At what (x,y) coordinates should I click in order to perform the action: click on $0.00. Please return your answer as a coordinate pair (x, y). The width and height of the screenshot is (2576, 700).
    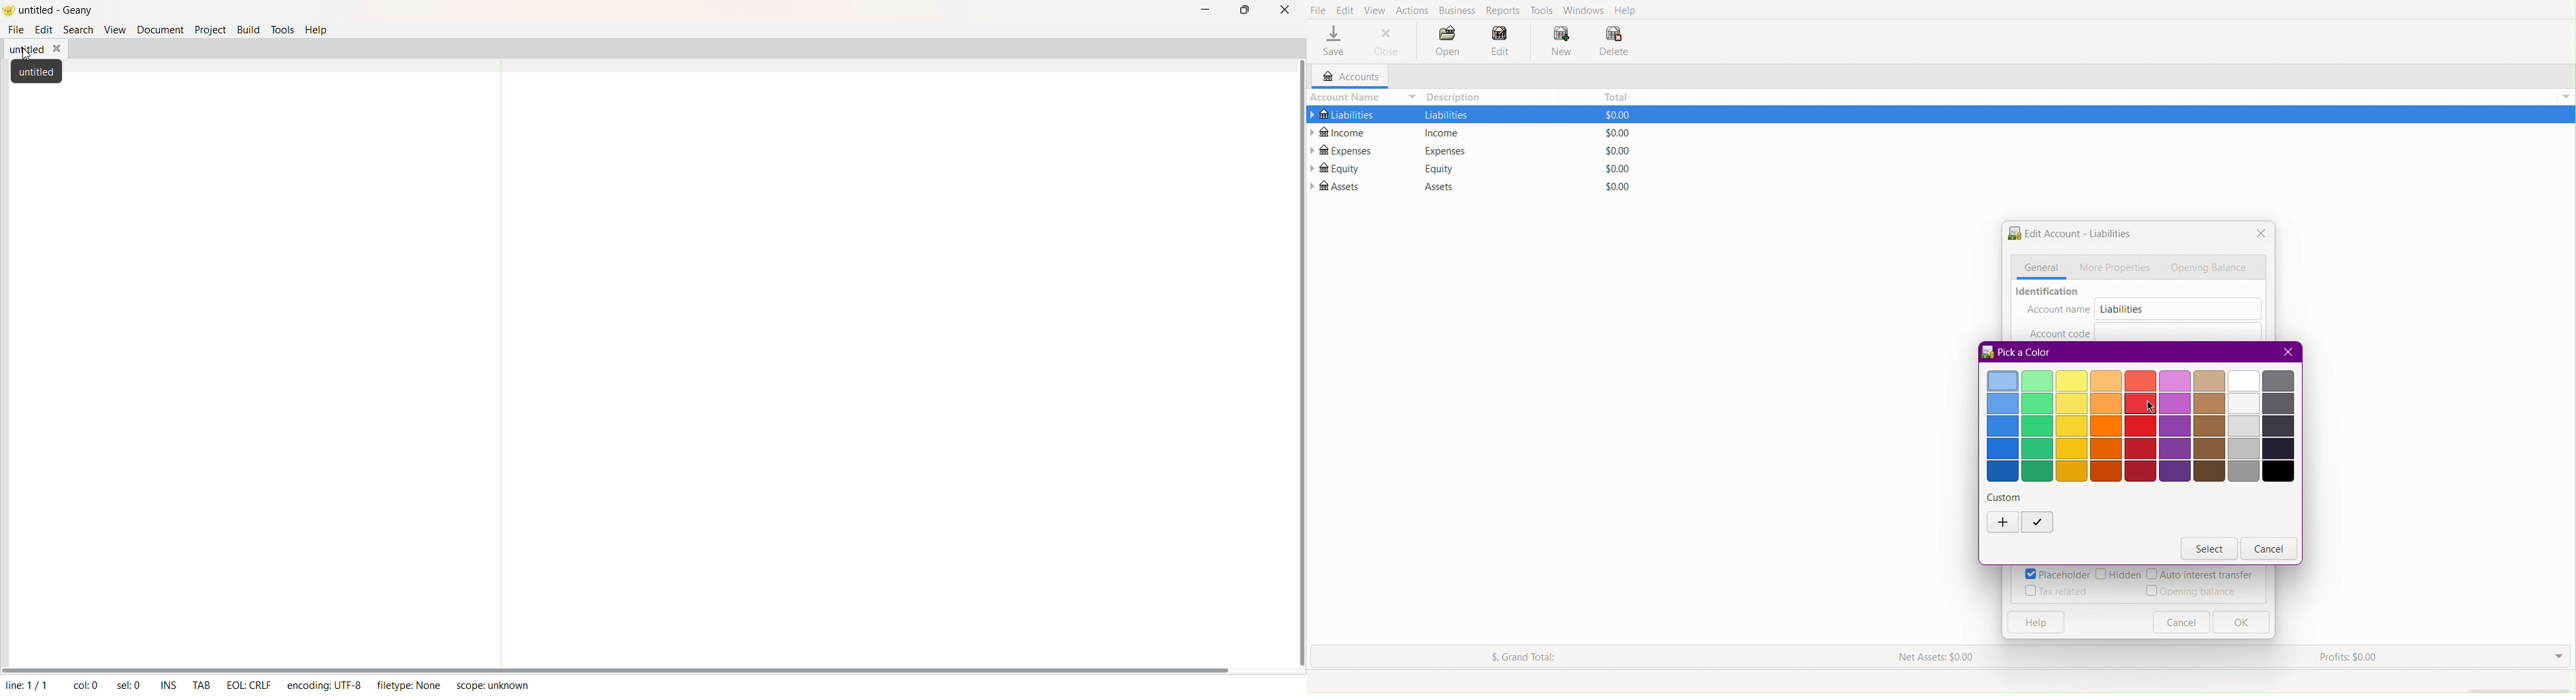
    Looking at the image, I should click on (1612, 151).